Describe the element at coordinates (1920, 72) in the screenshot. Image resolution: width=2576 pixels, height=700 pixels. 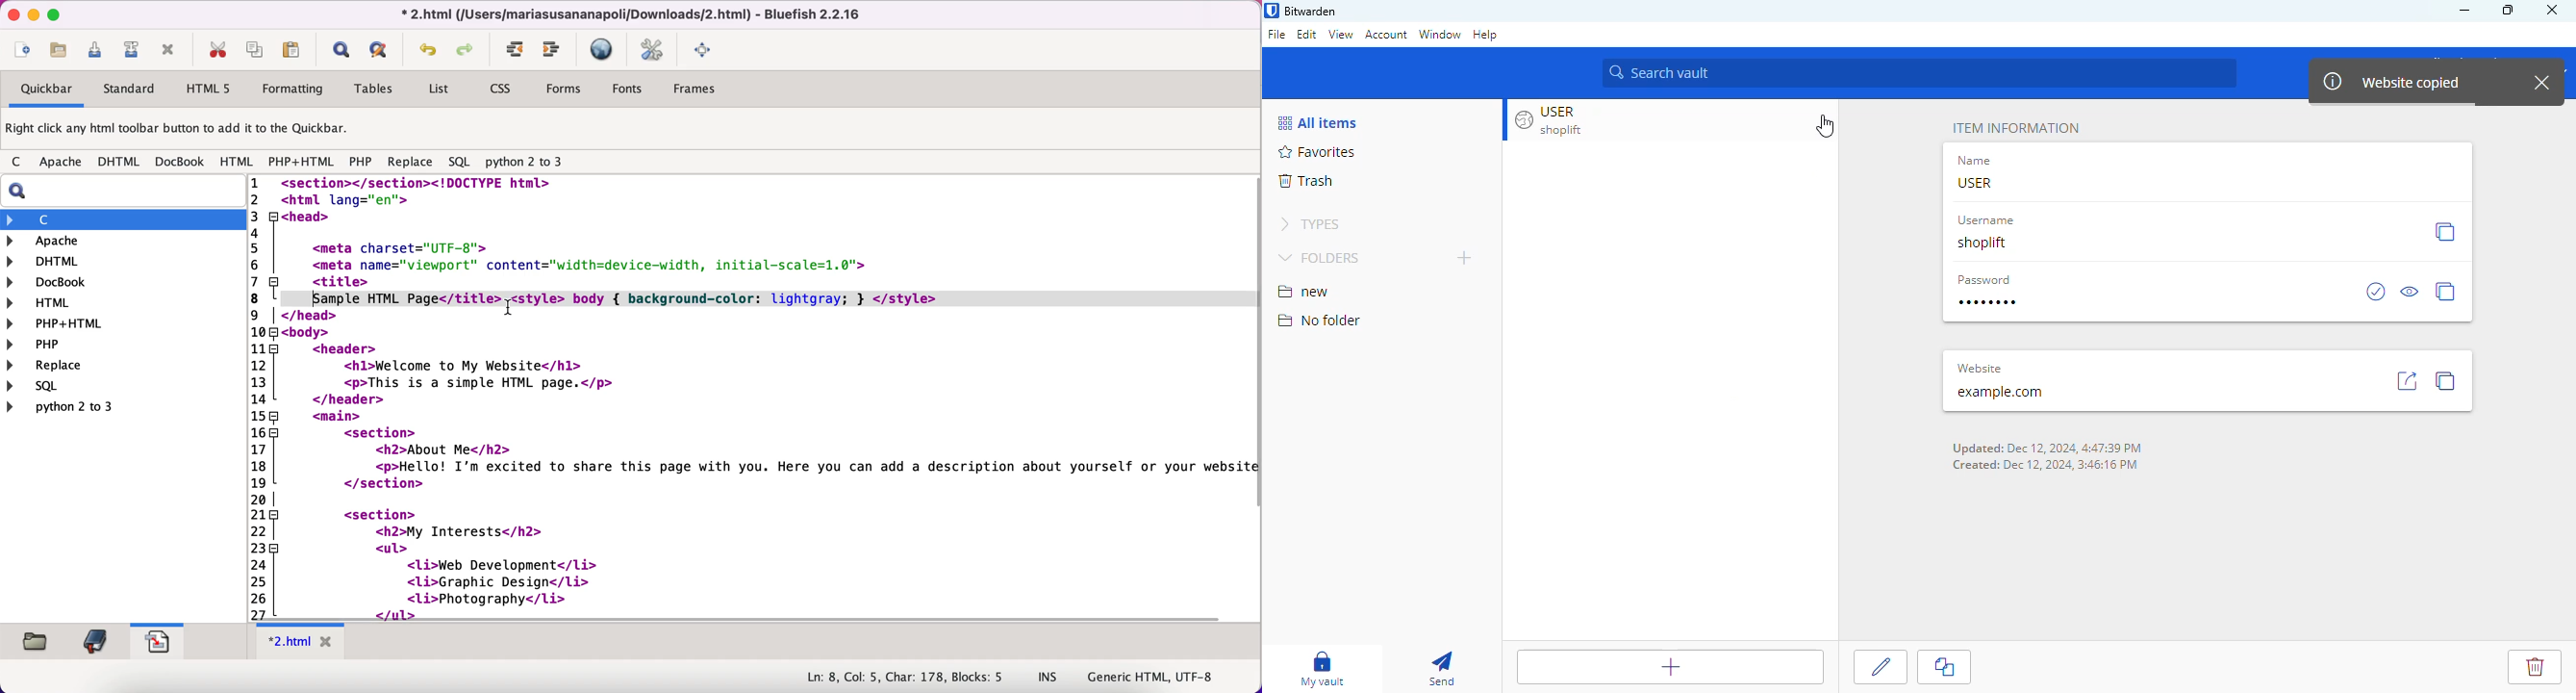
I see `search vault` at that location.